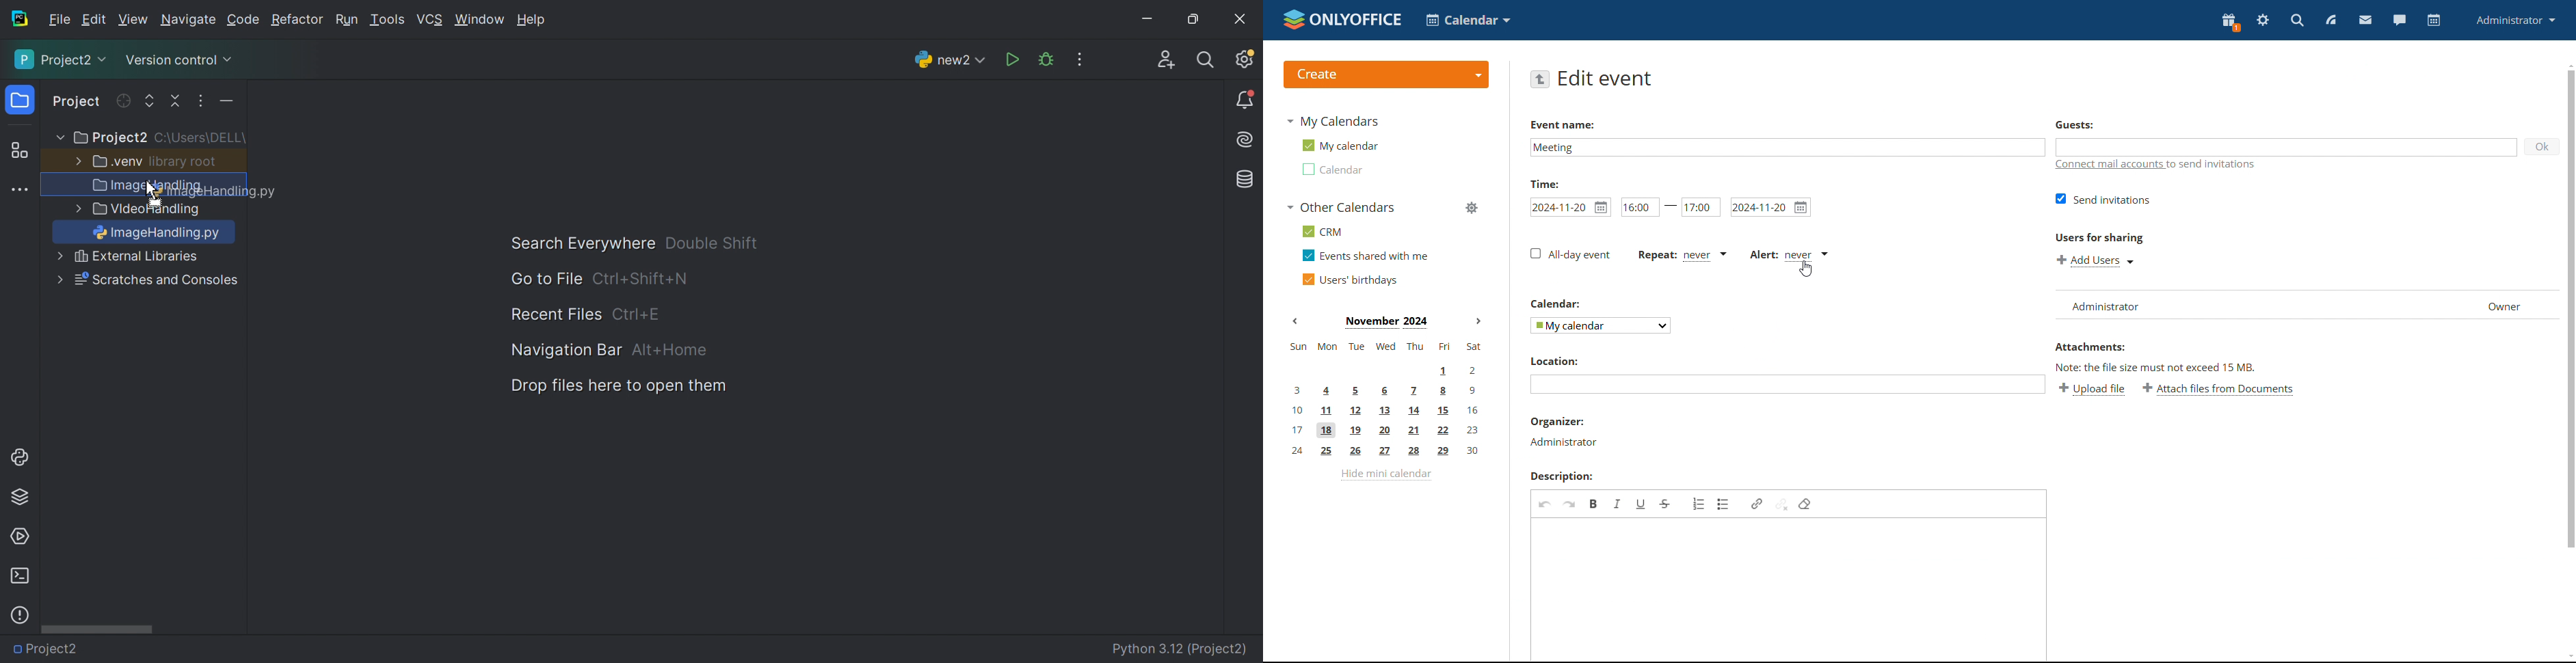  I want to click on C:\Users\DELL\, so click(200, 138).